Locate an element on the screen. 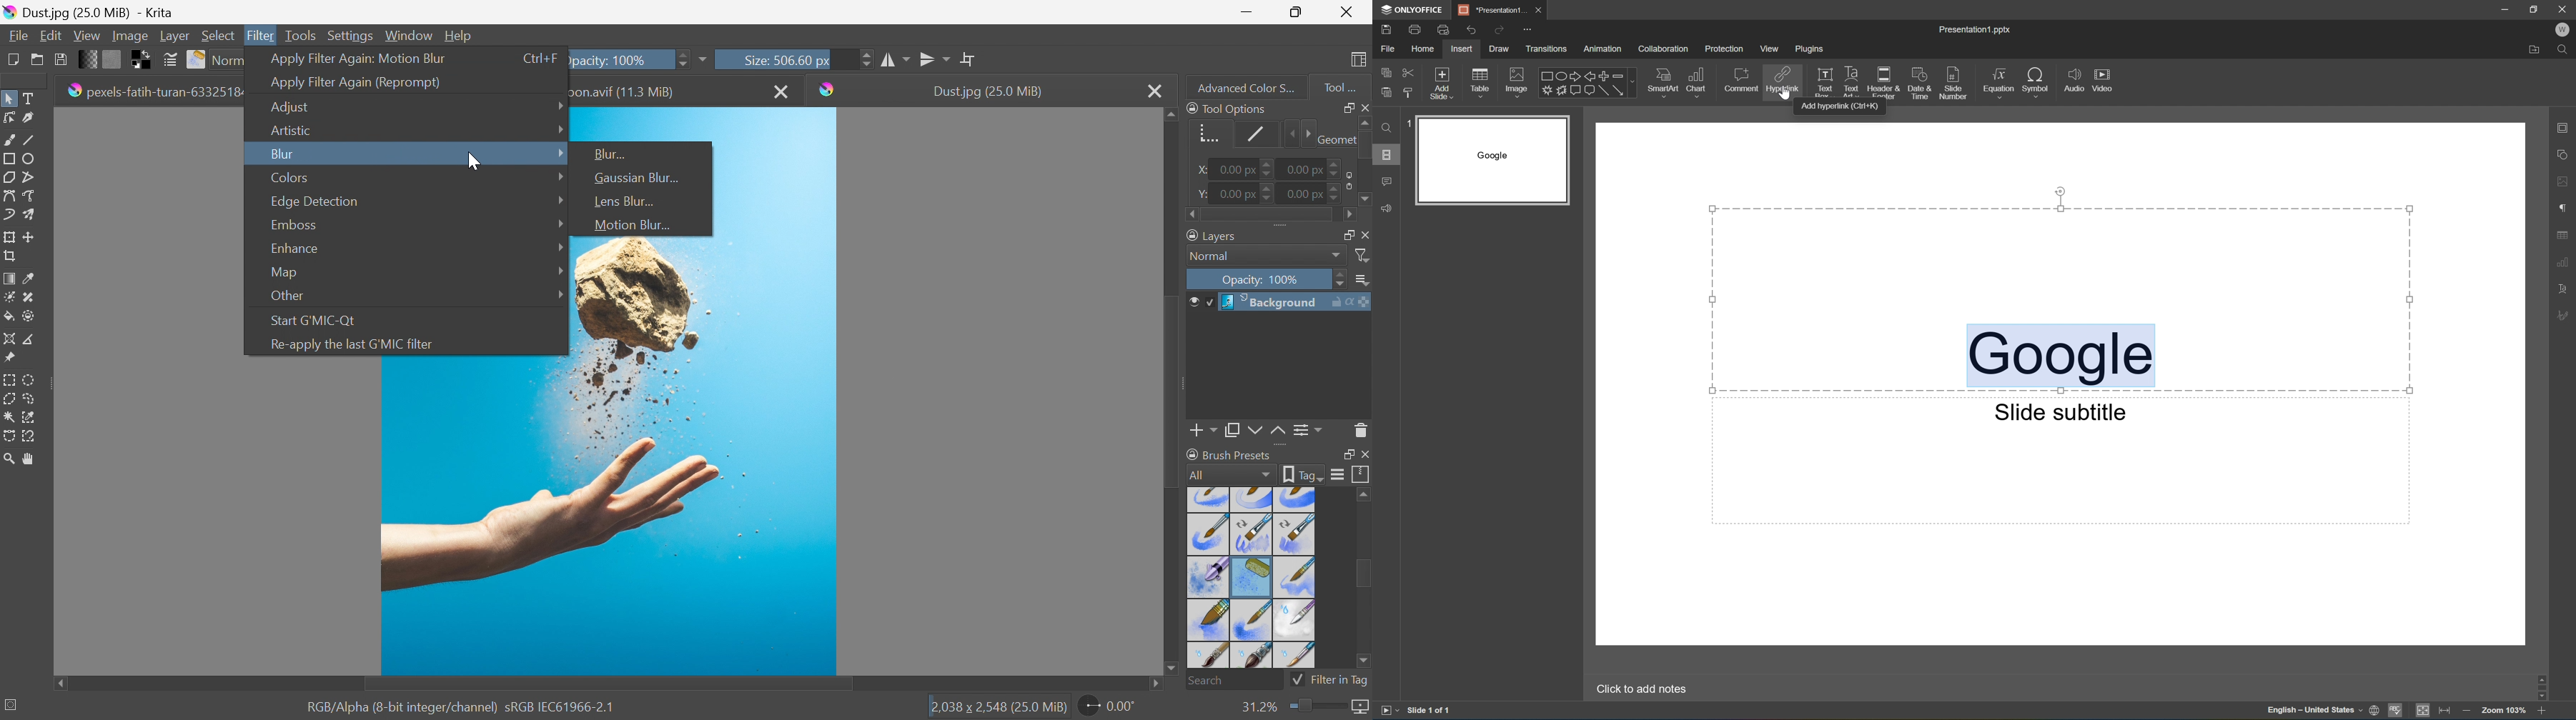 The width and height of the screenshot is (2576, 728). Cursor is located at coordinates (472, 161).